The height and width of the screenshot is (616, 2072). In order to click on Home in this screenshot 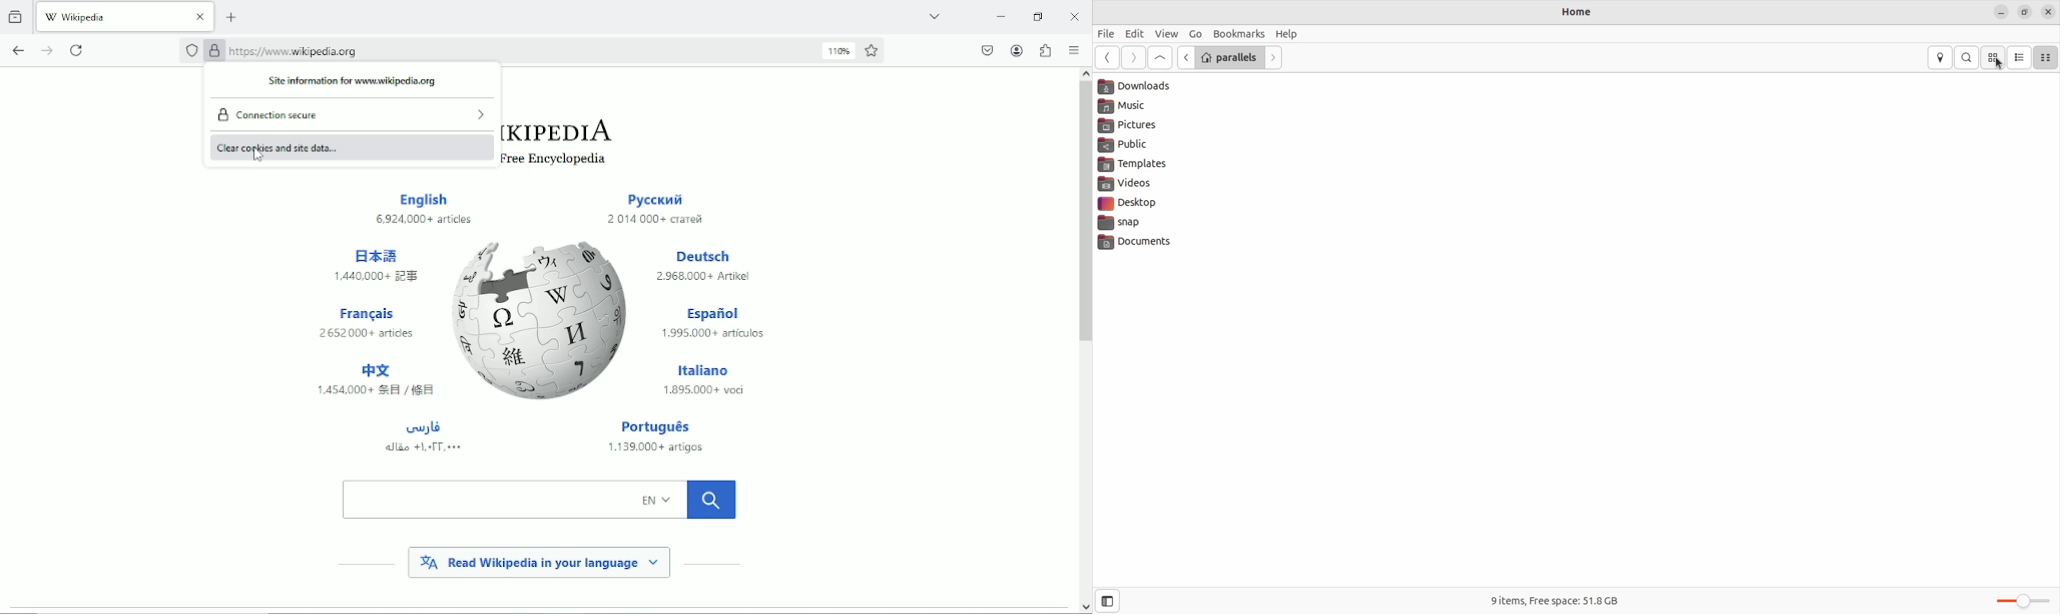, I will do `click(1577, 12)`.